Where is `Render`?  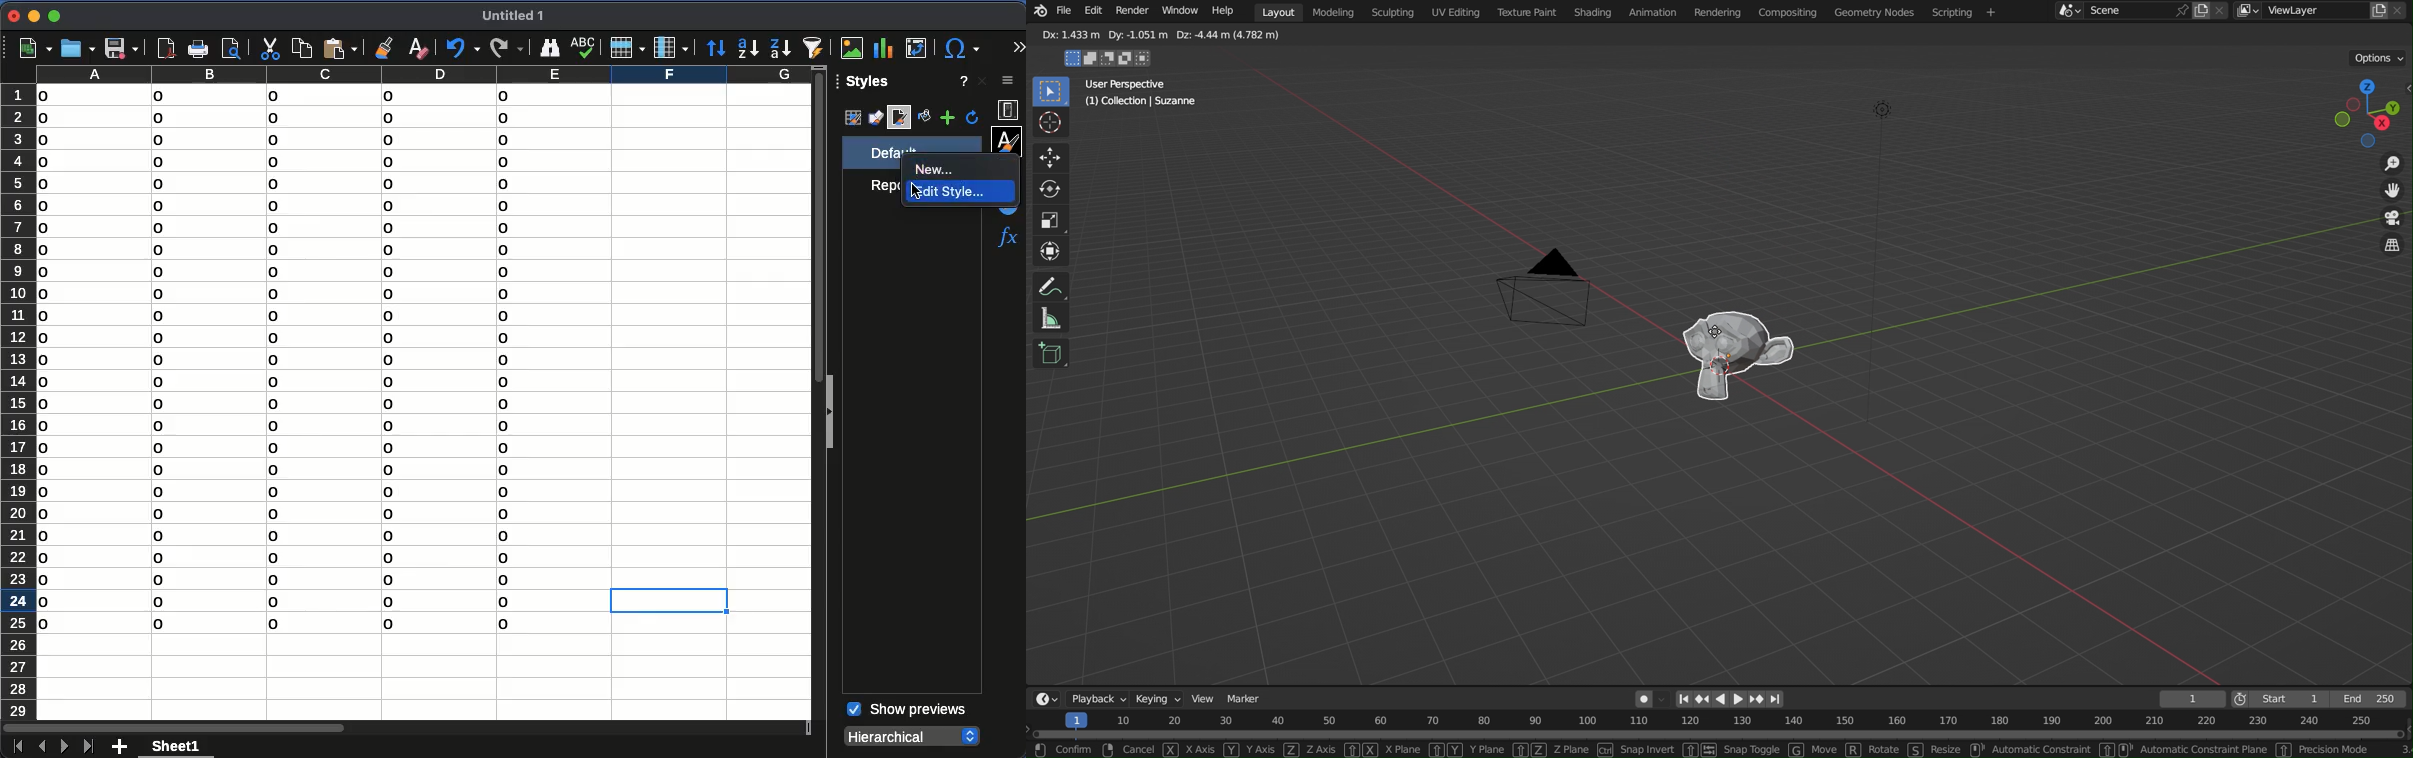
Render is located at coordinates (1134, 13).